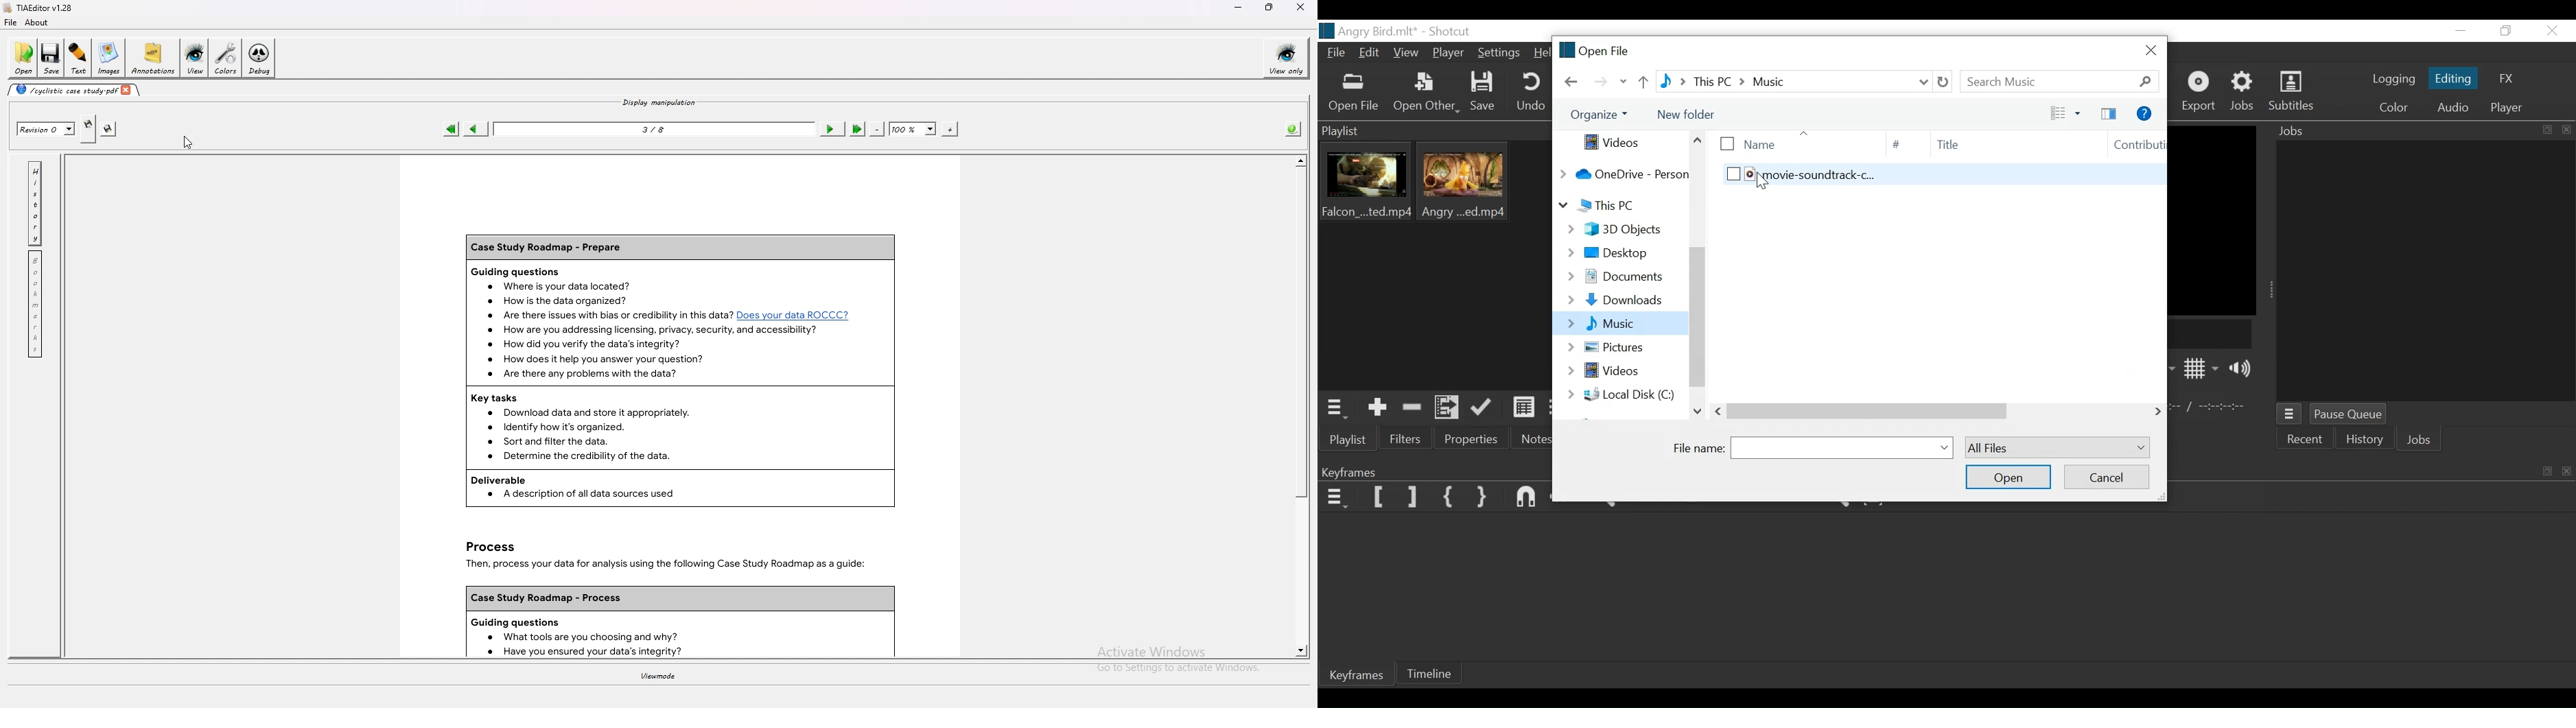  Describe the element at coordinates (1619, 394) in the screenshot. I see `Local Disc (C:)` at that location.